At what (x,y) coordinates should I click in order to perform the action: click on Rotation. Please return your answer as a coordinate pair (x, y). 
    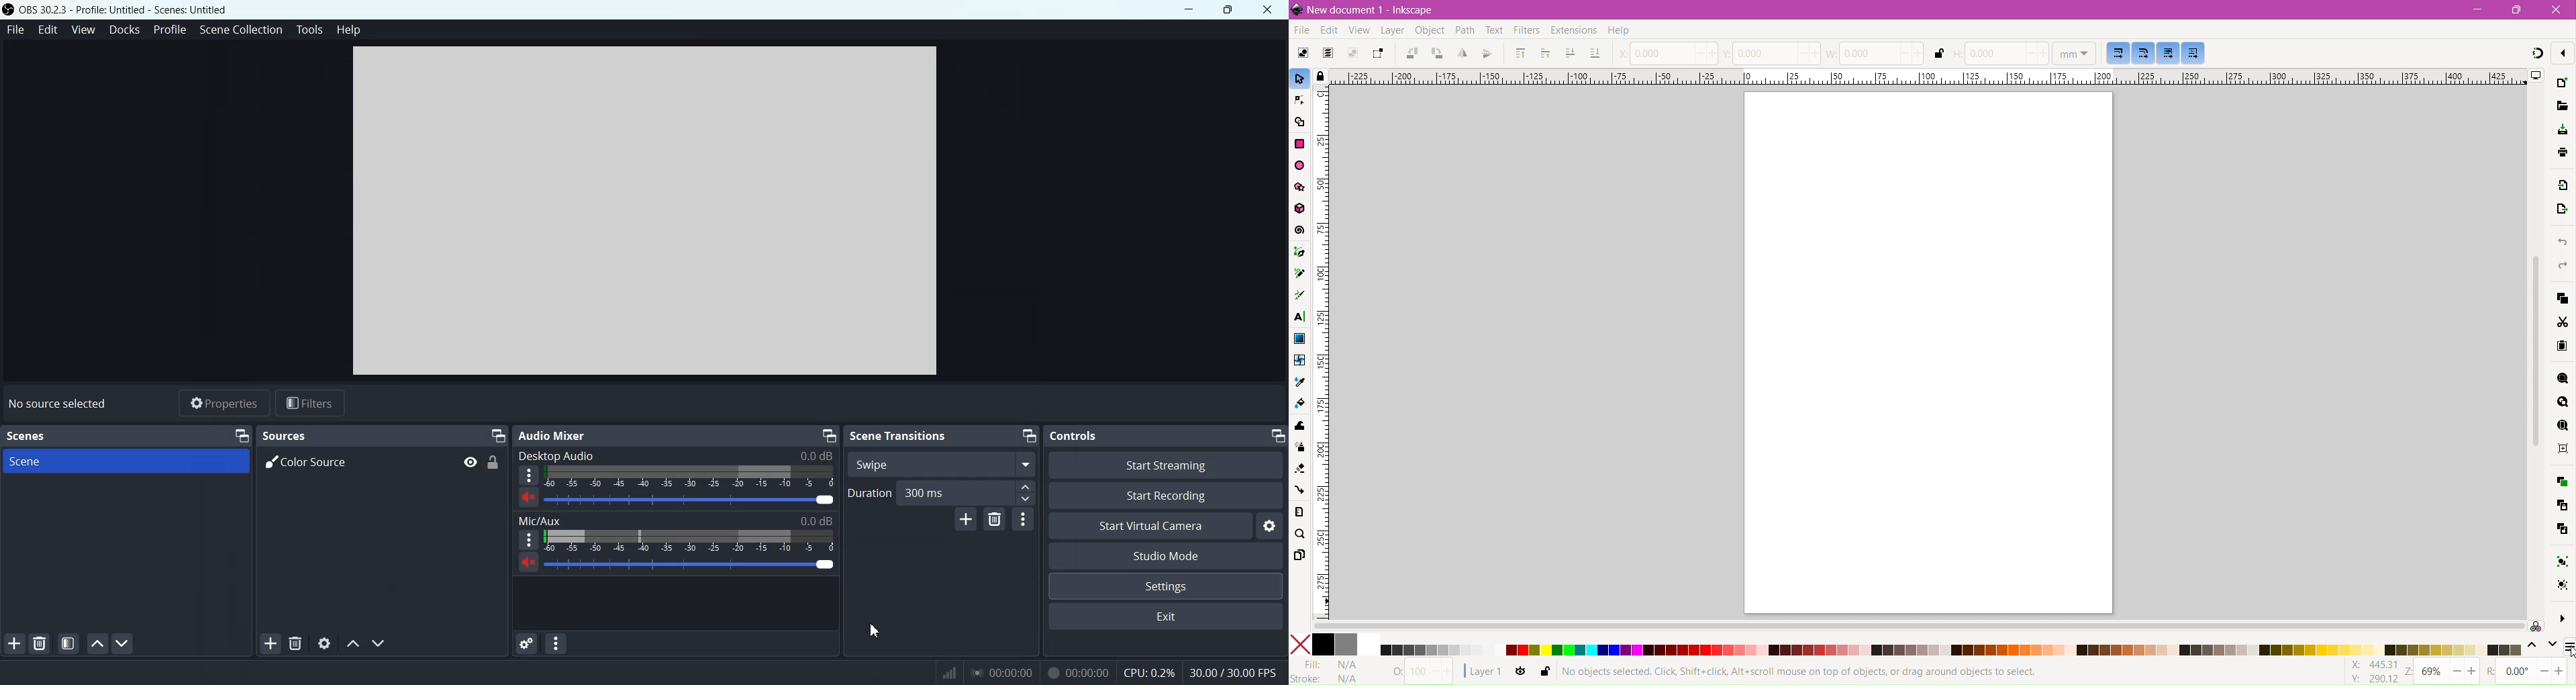
    Looking at the image, I should click on (2527, 672).